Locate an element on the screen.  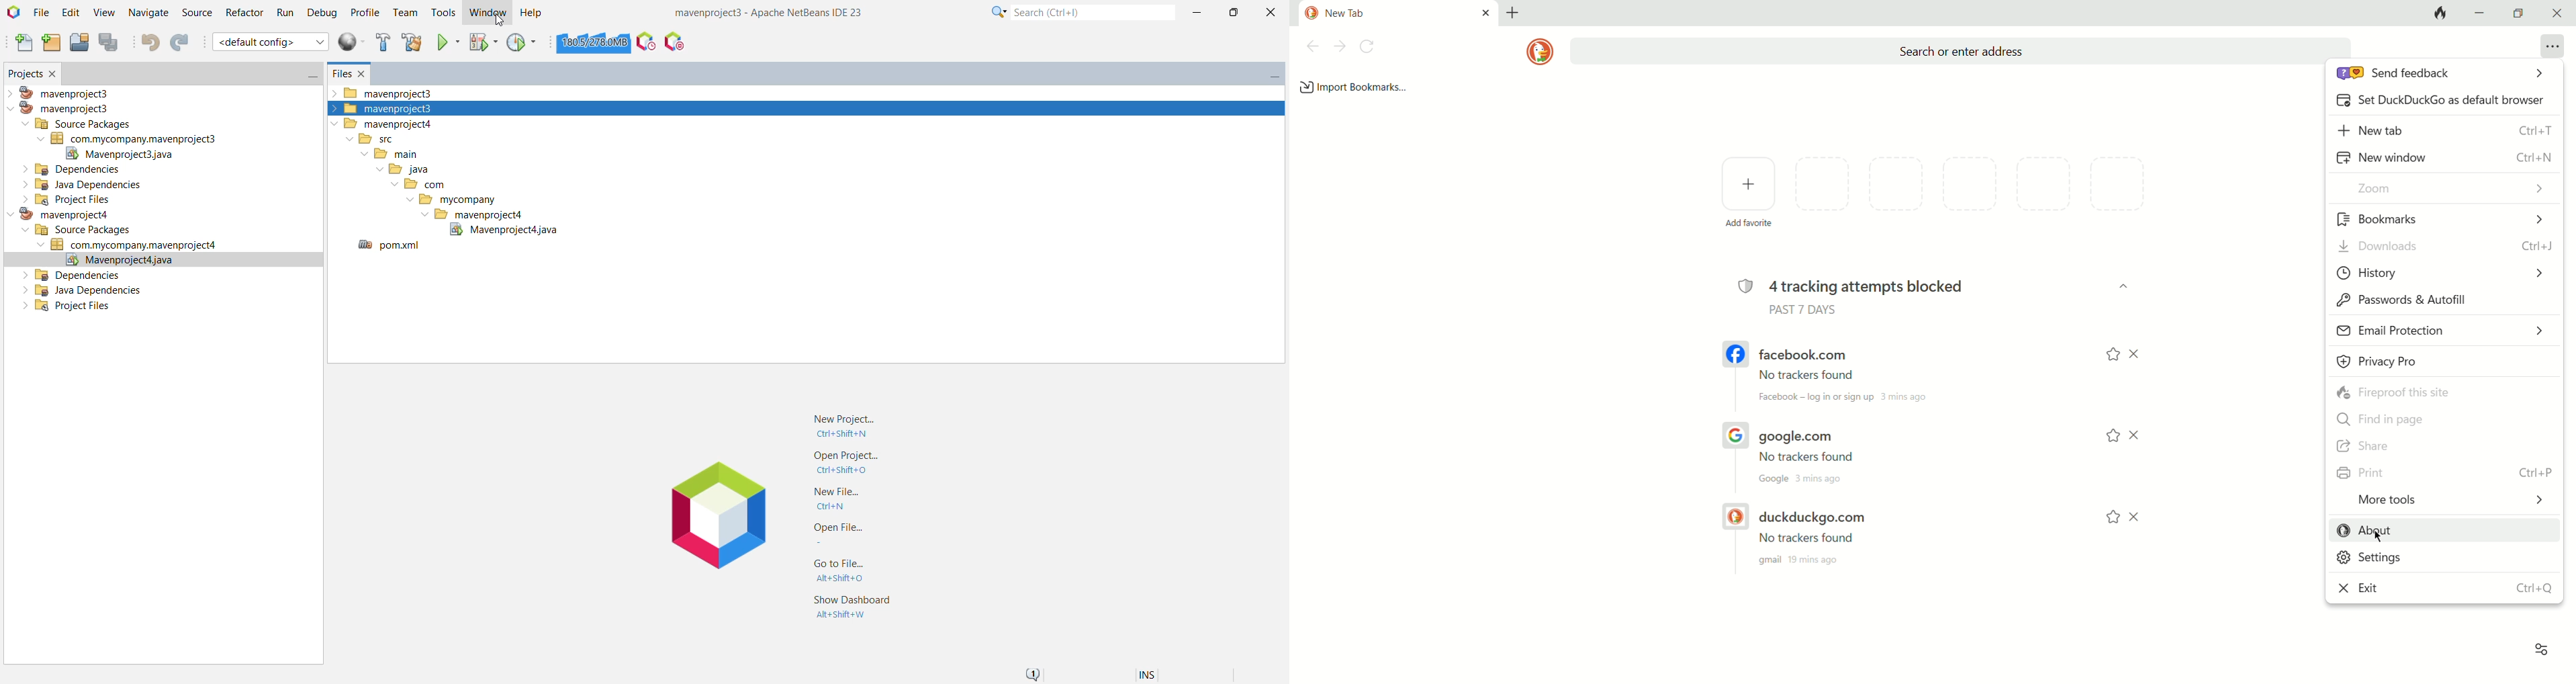
Add to favourites  is located at coordinates (2110, 355).